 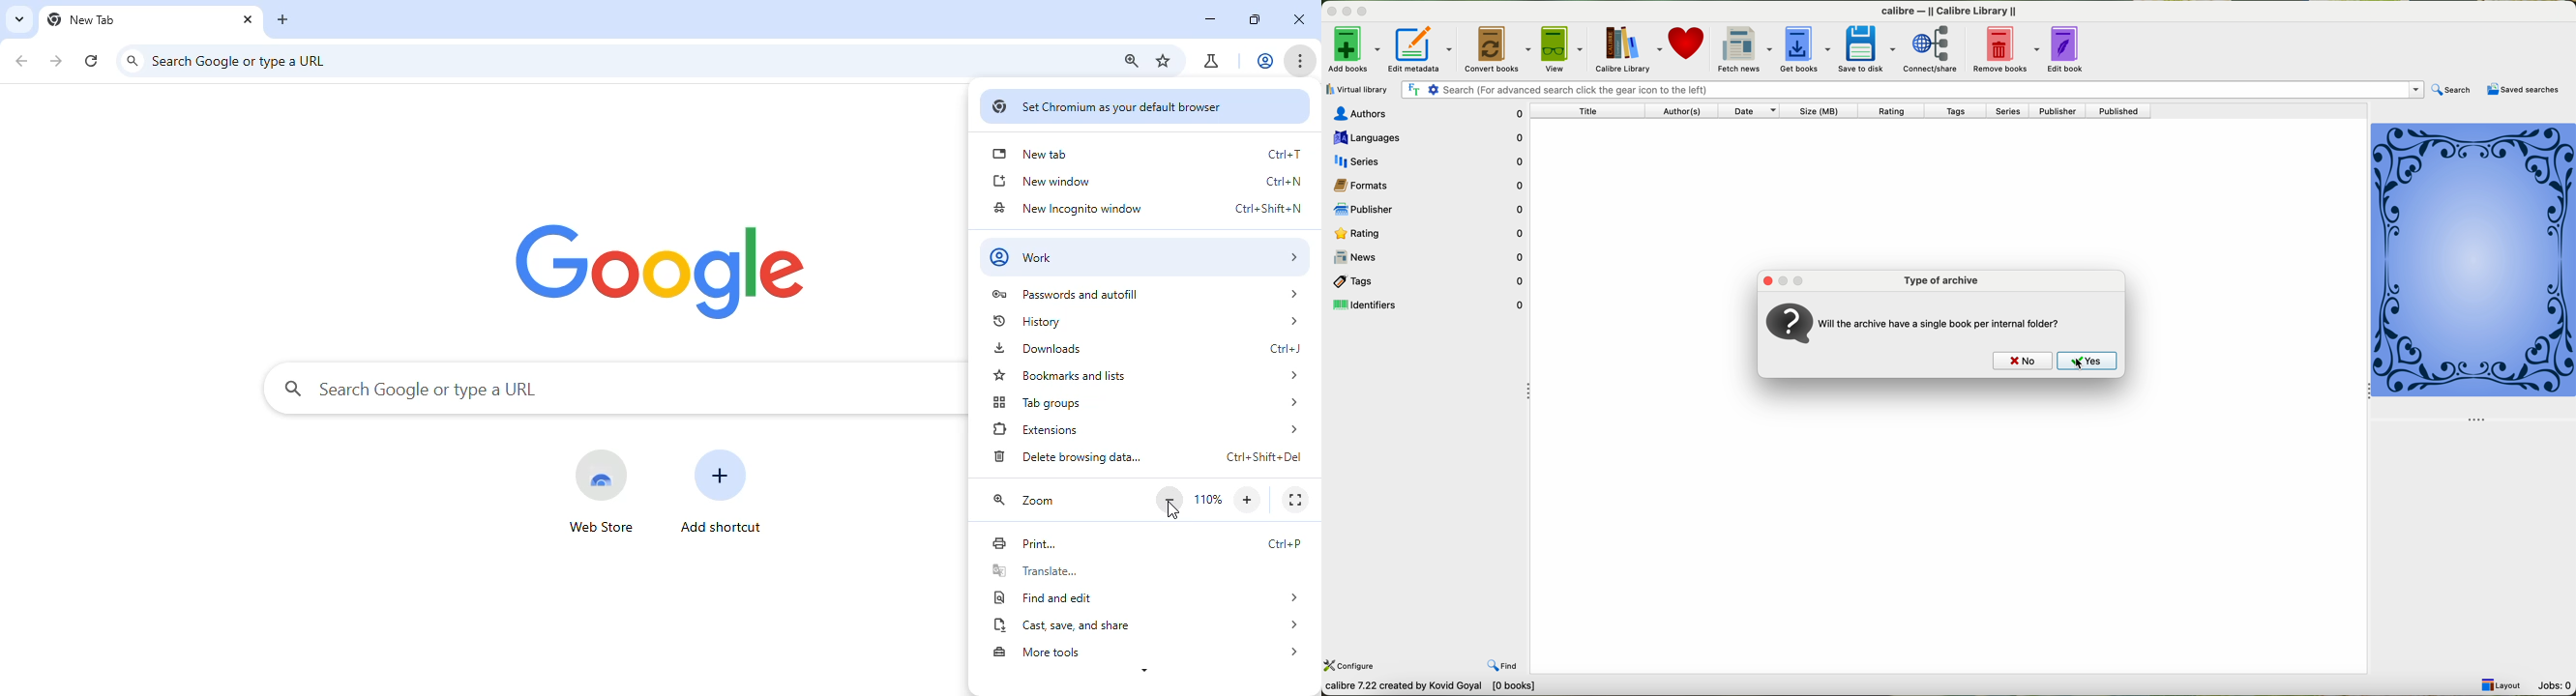 I want to click on minimize, so click(x=1783, y=279).